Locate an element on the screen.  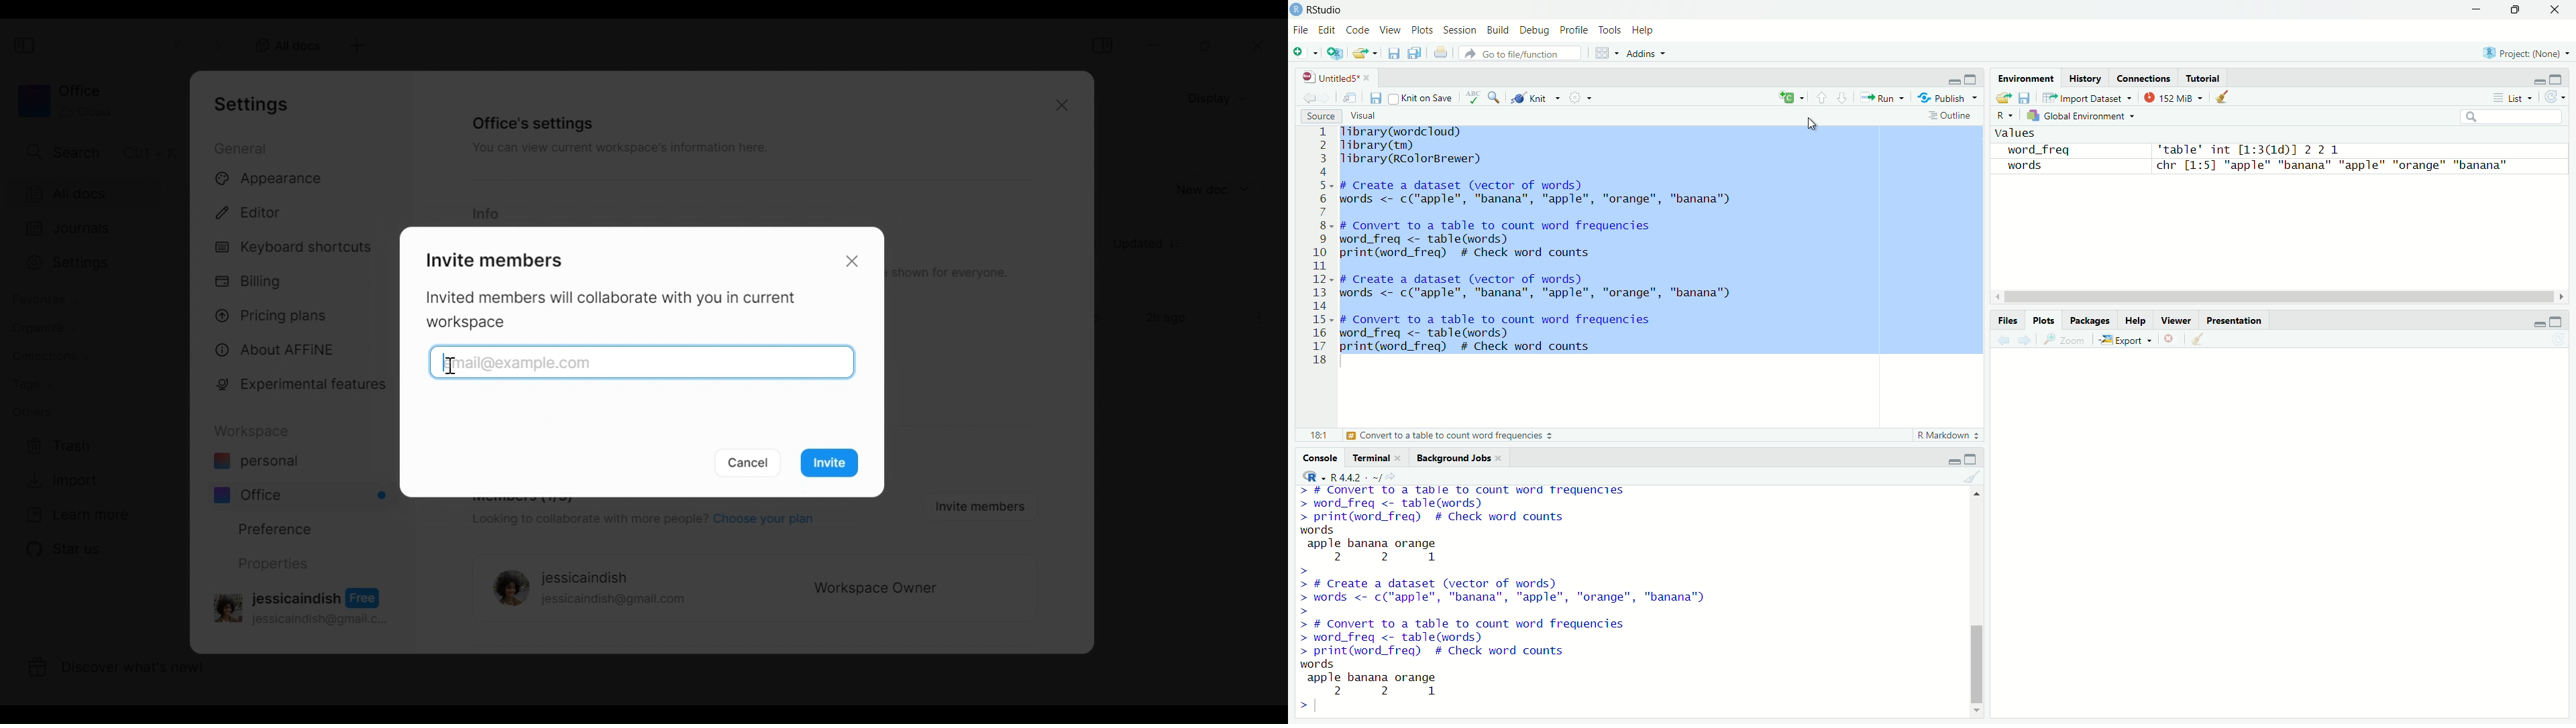
Plots is located at coordinates (2044, 320).